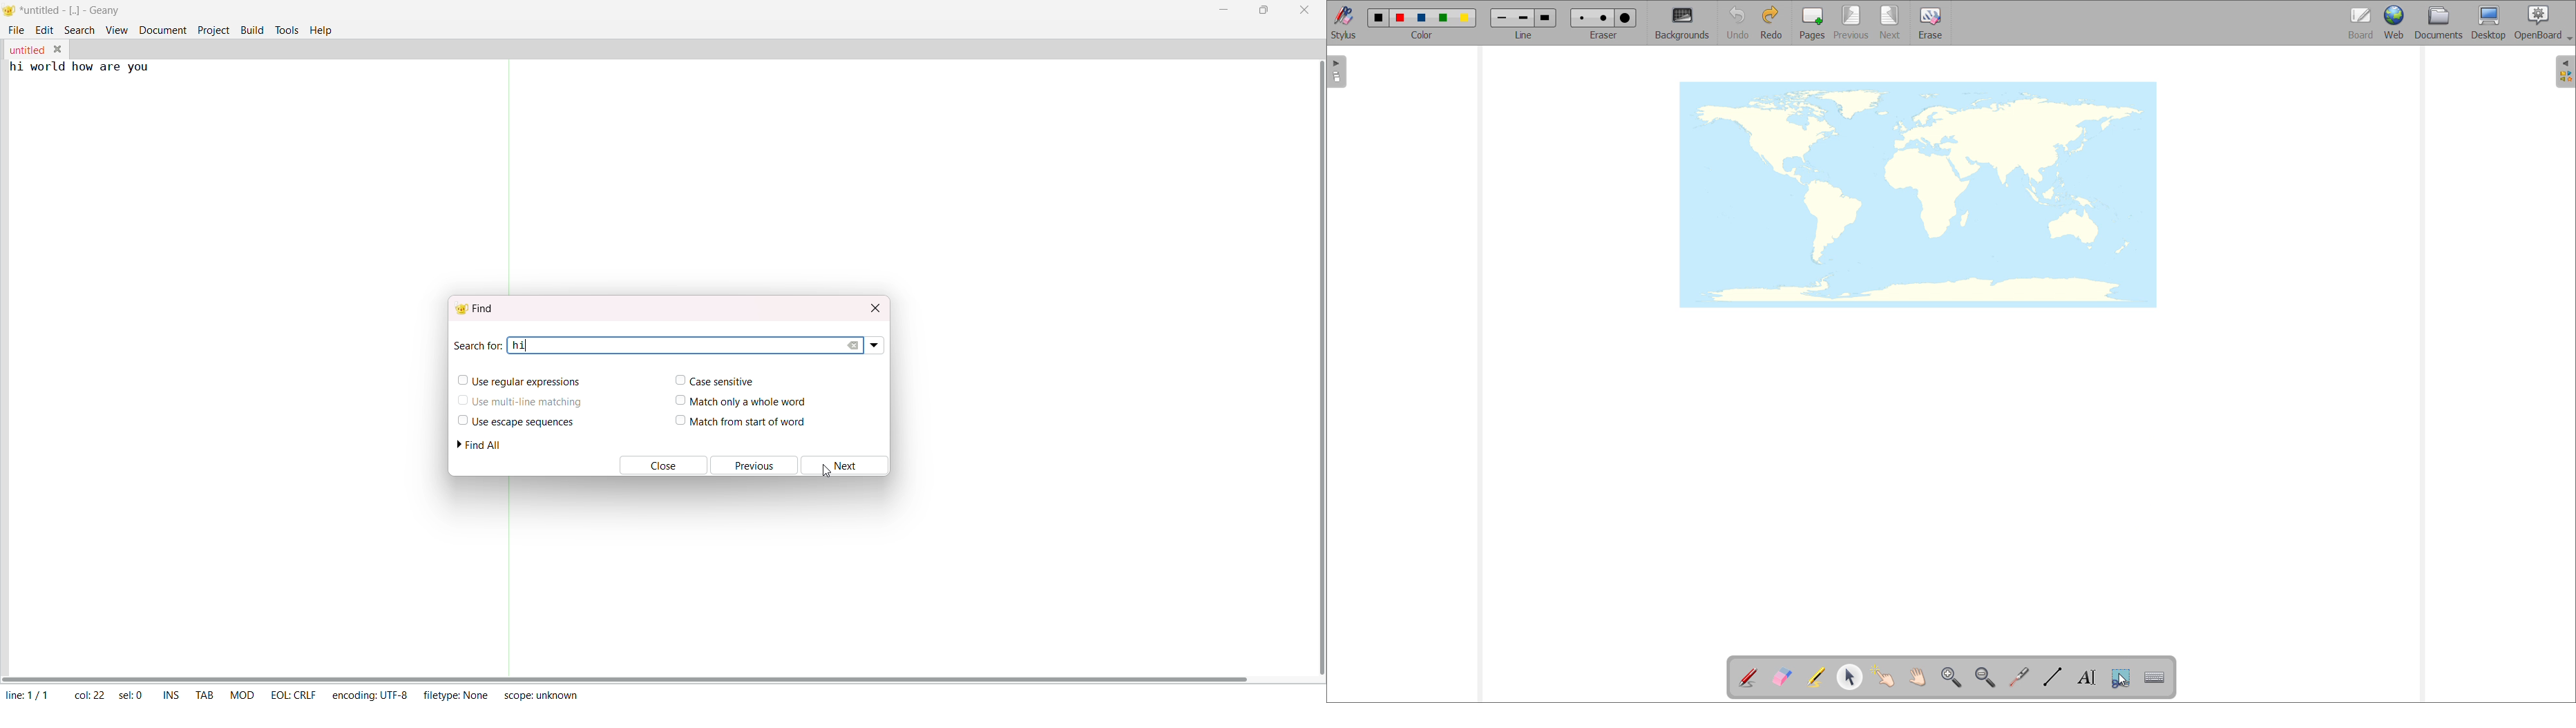 This screenshot has height=728, width=2576. I want to click on minimize, so click(1222, 9).